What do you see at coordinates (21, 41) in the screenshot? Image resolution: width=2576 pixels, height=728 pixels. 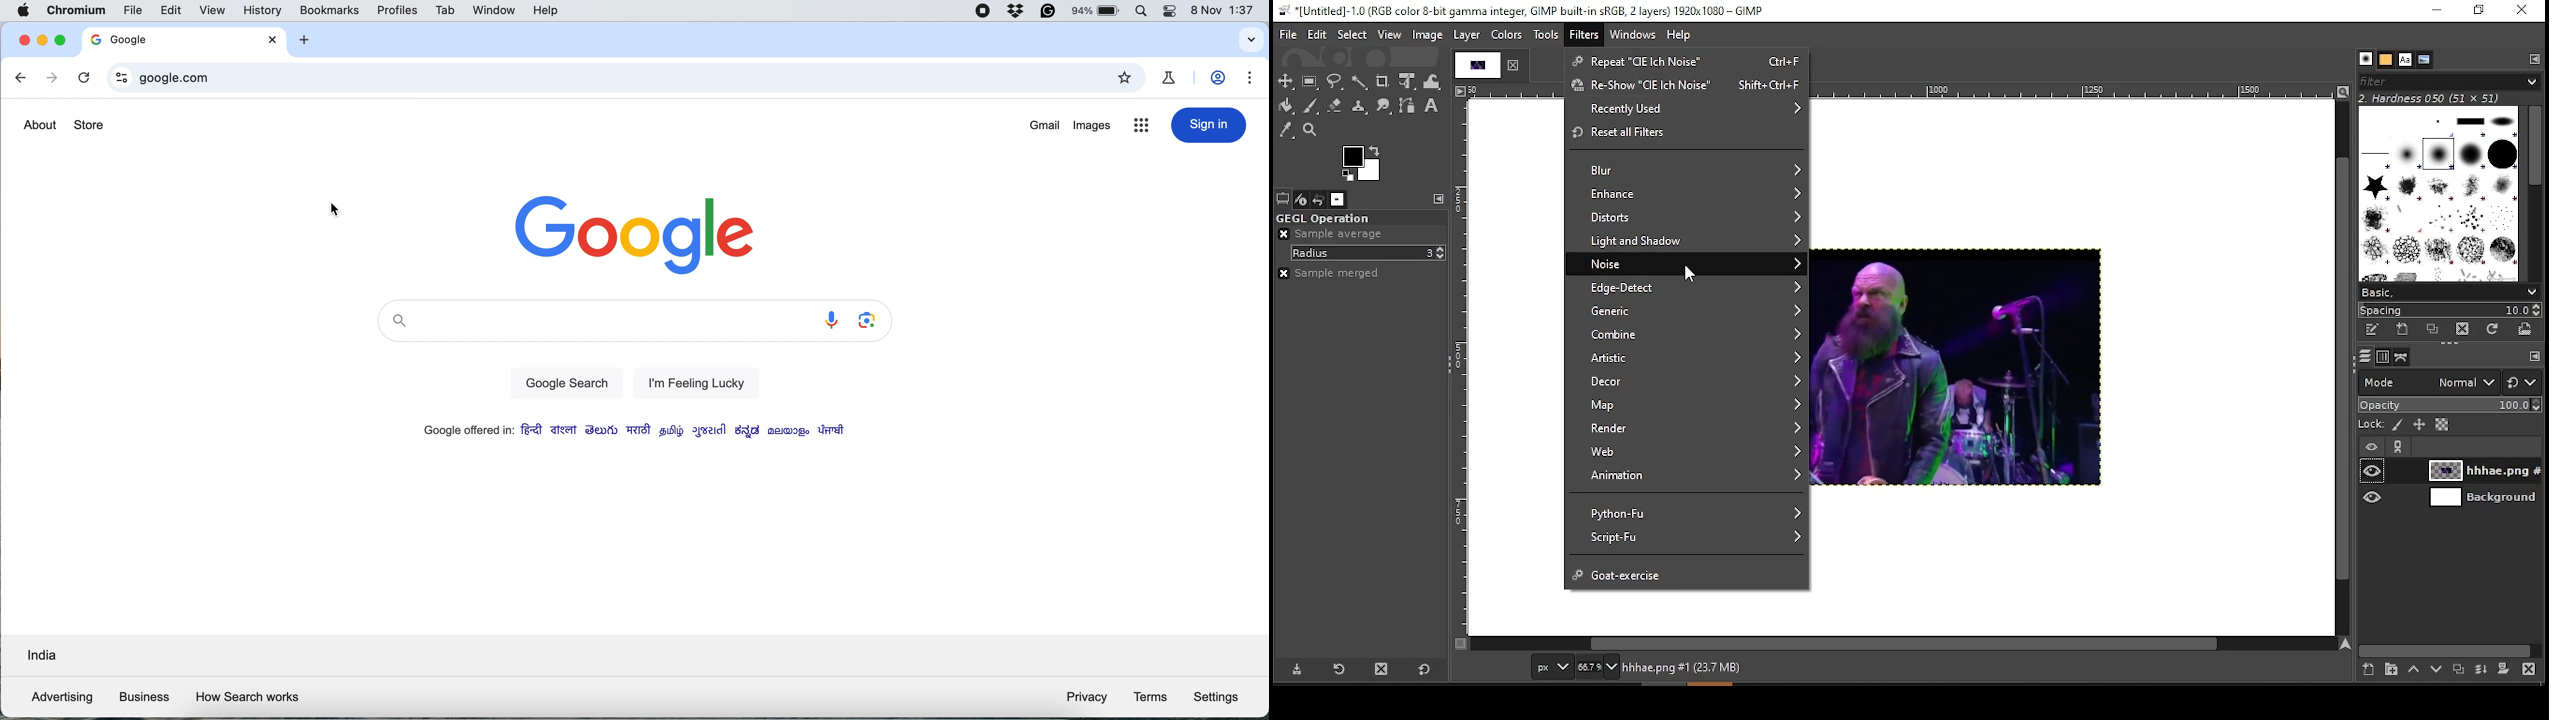 I see `close` at bounding box center [21, 41].